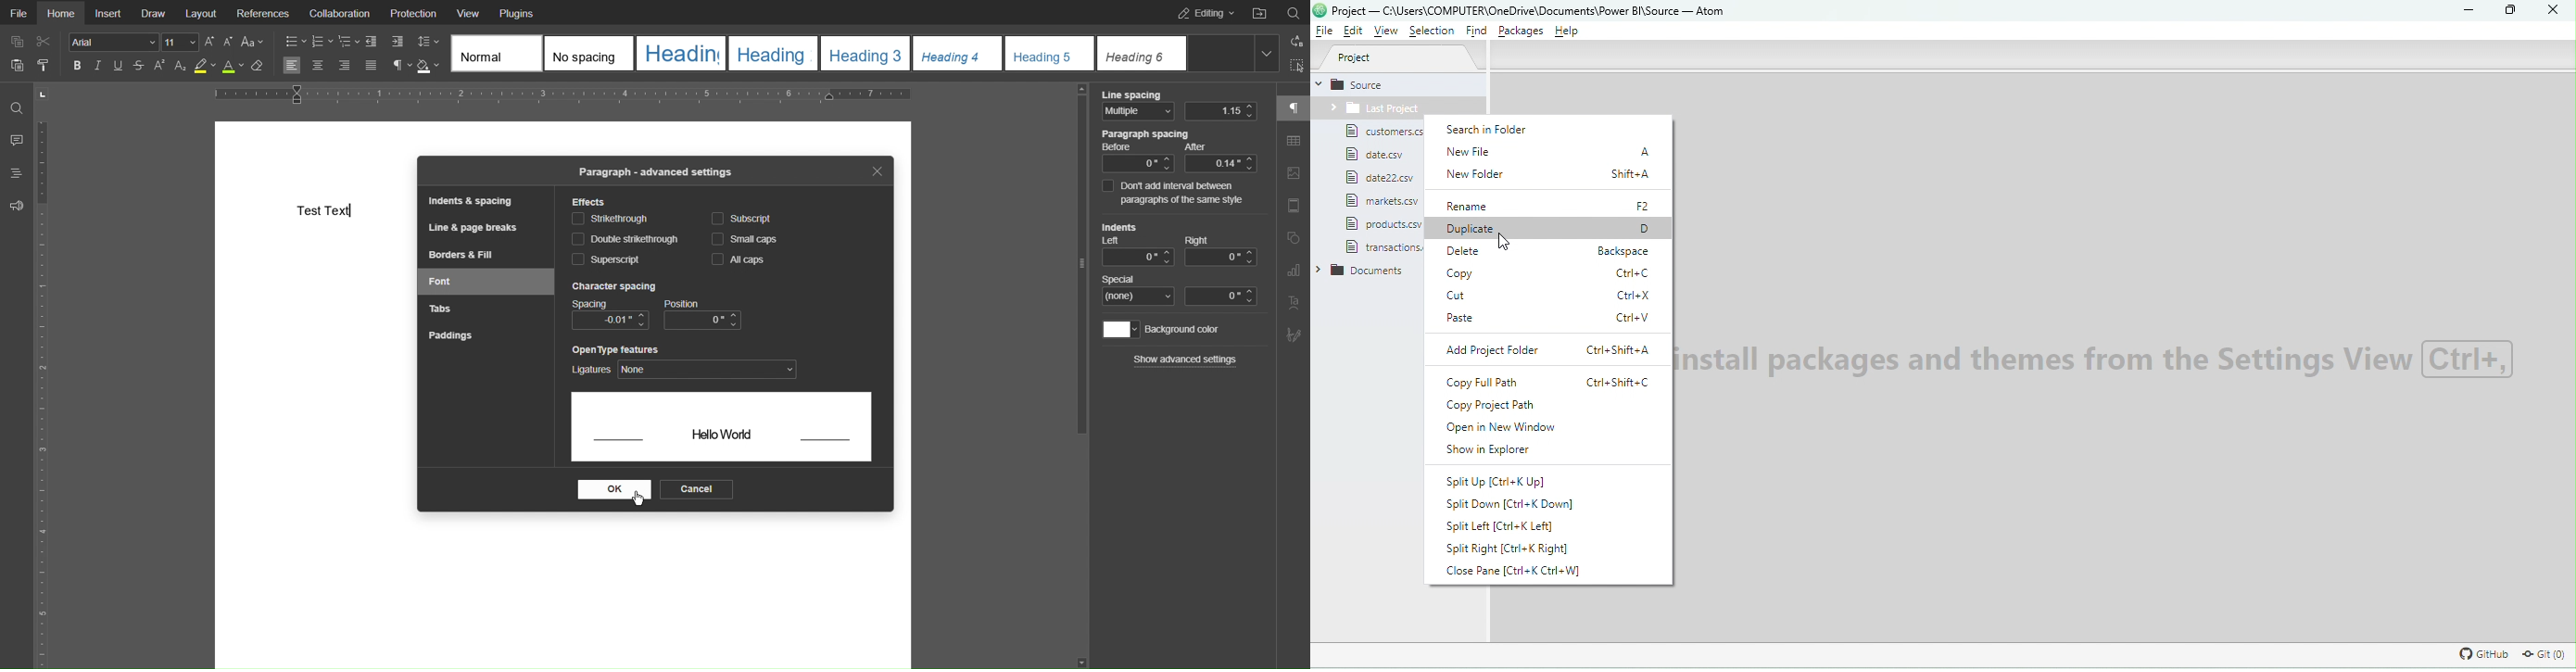 The image size is (2576, 672). What do you see at coordinates (462, 254) in the screenshot?
I see `Borders & Fill` at bounding box center [462, 254].